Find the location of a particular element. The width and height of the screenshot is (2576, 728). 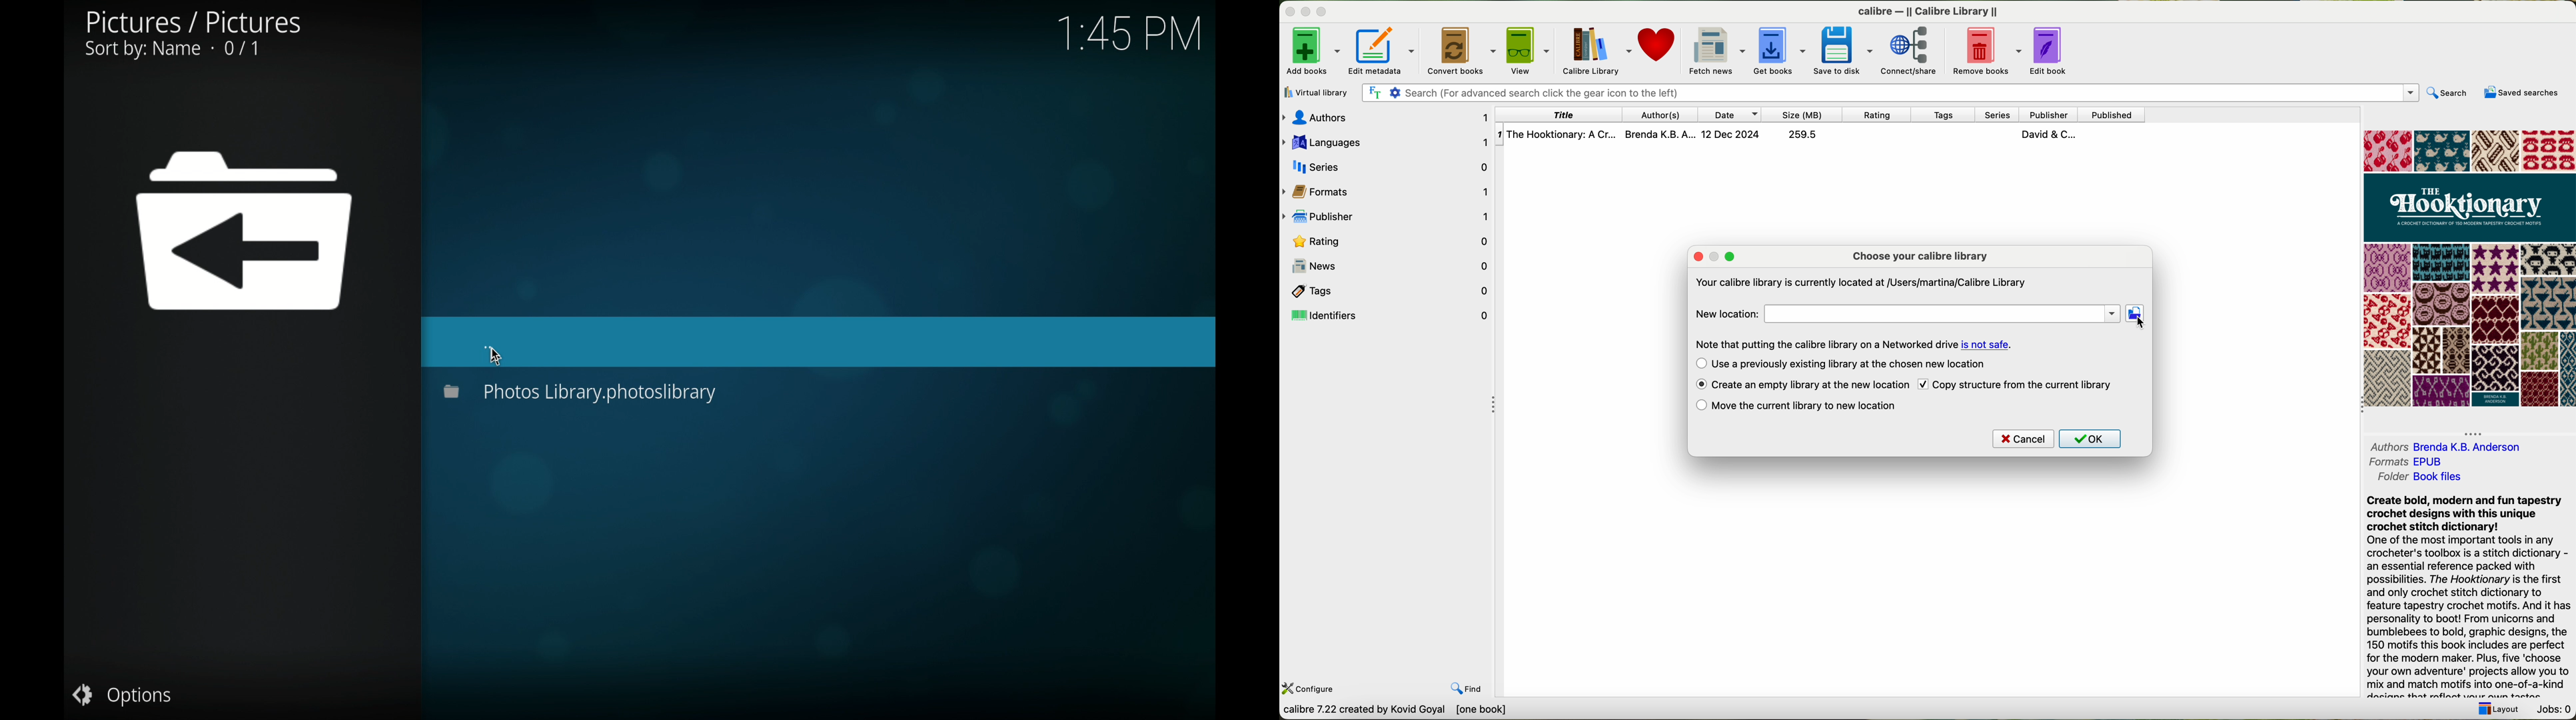

title is located at coordinates (1559, 114).